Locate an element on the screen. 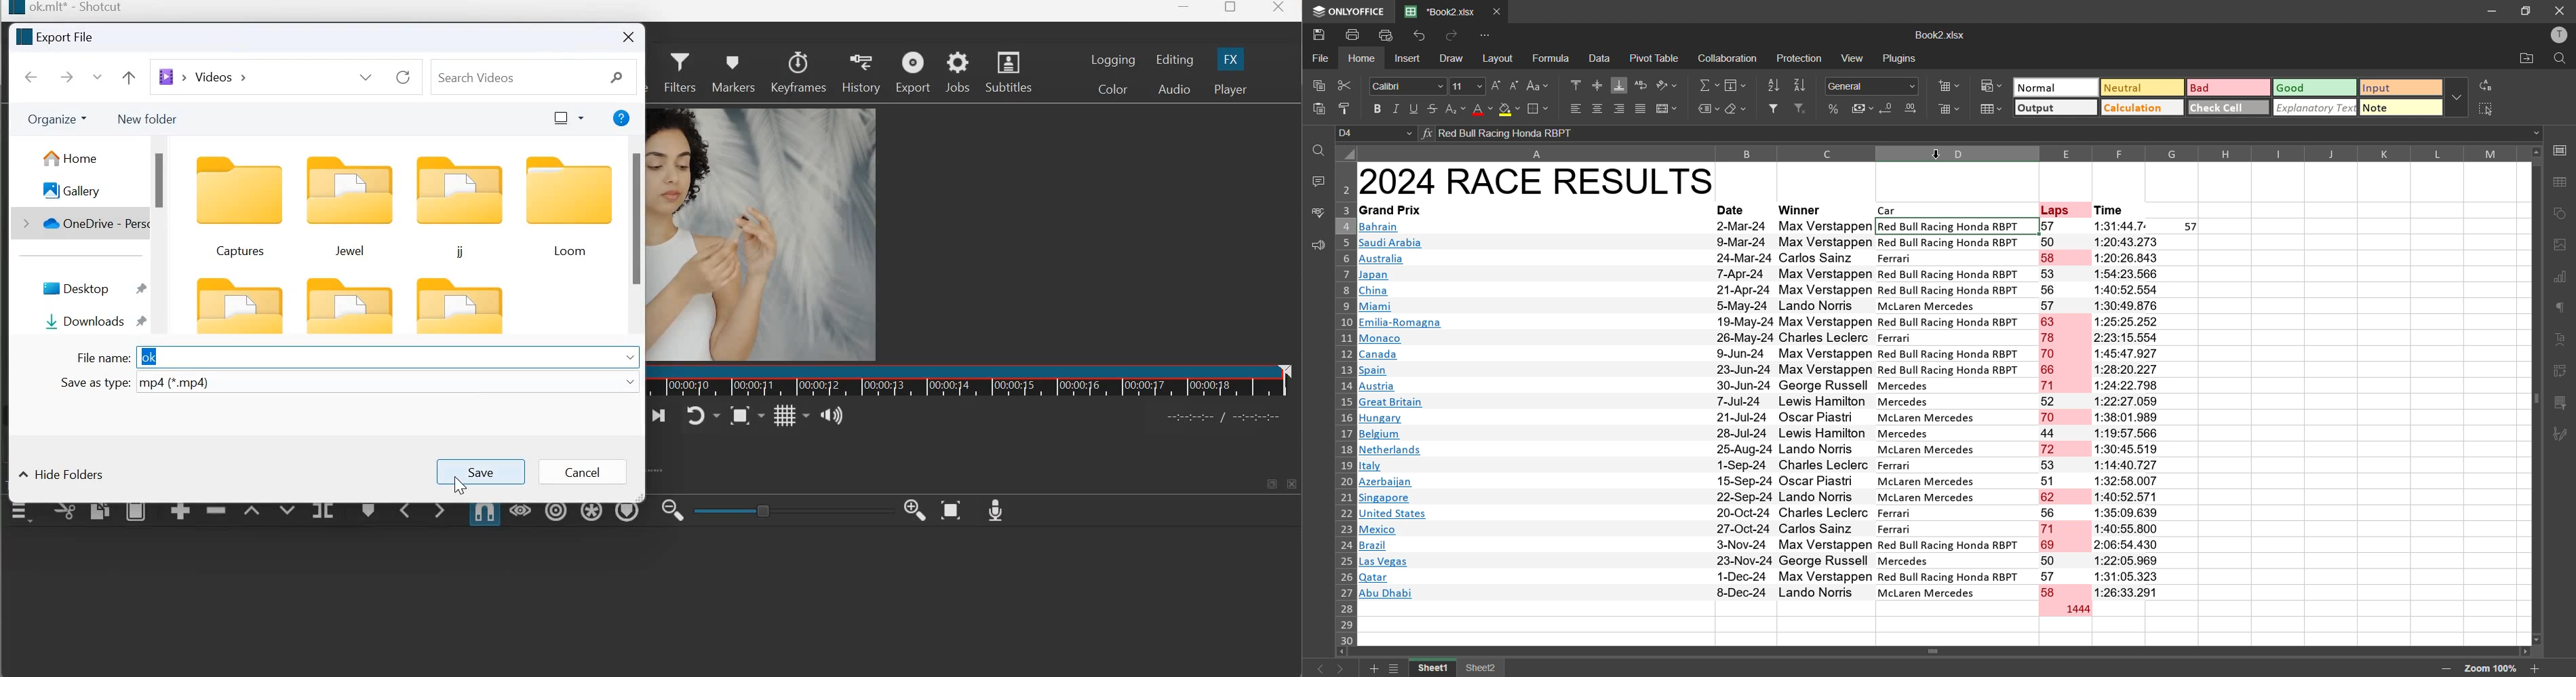 The width and height of the screenshot is (2576, 700). zoom in is located at coordinates (2445, 669).